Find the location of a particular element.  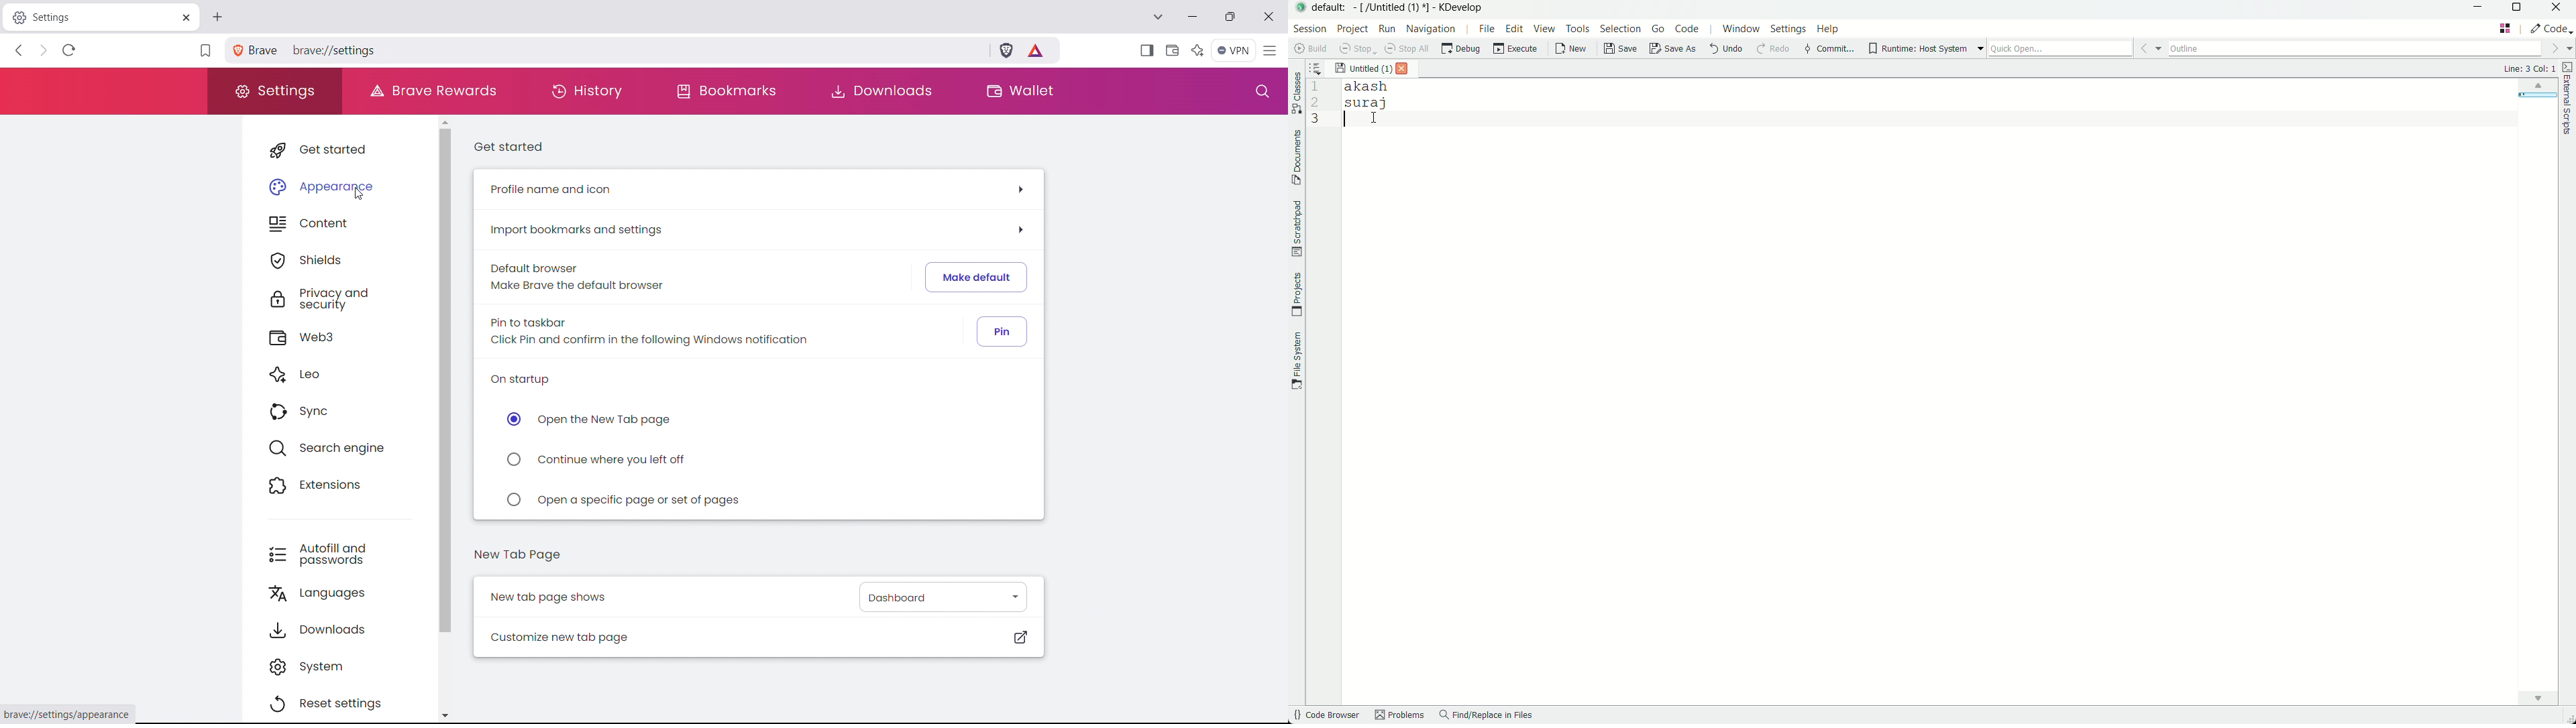

wallet is located at coordinates (1173, 50).